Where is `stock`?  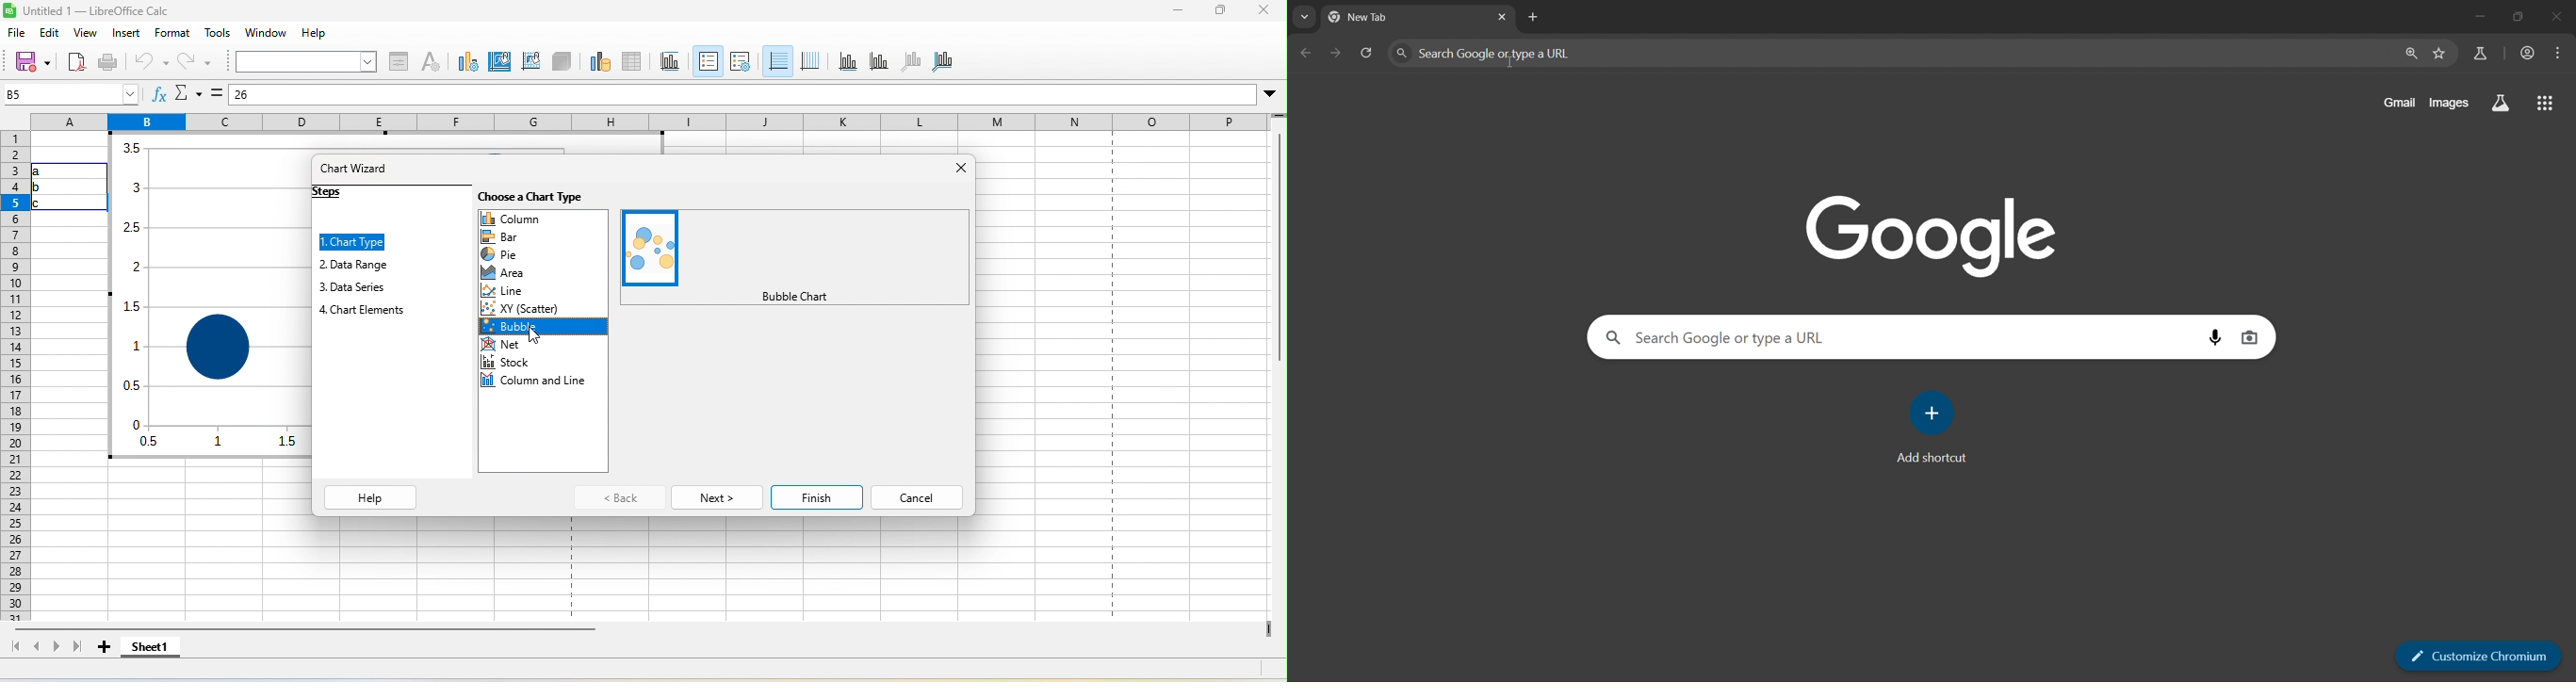
stock is located at coordinates (506, 365).